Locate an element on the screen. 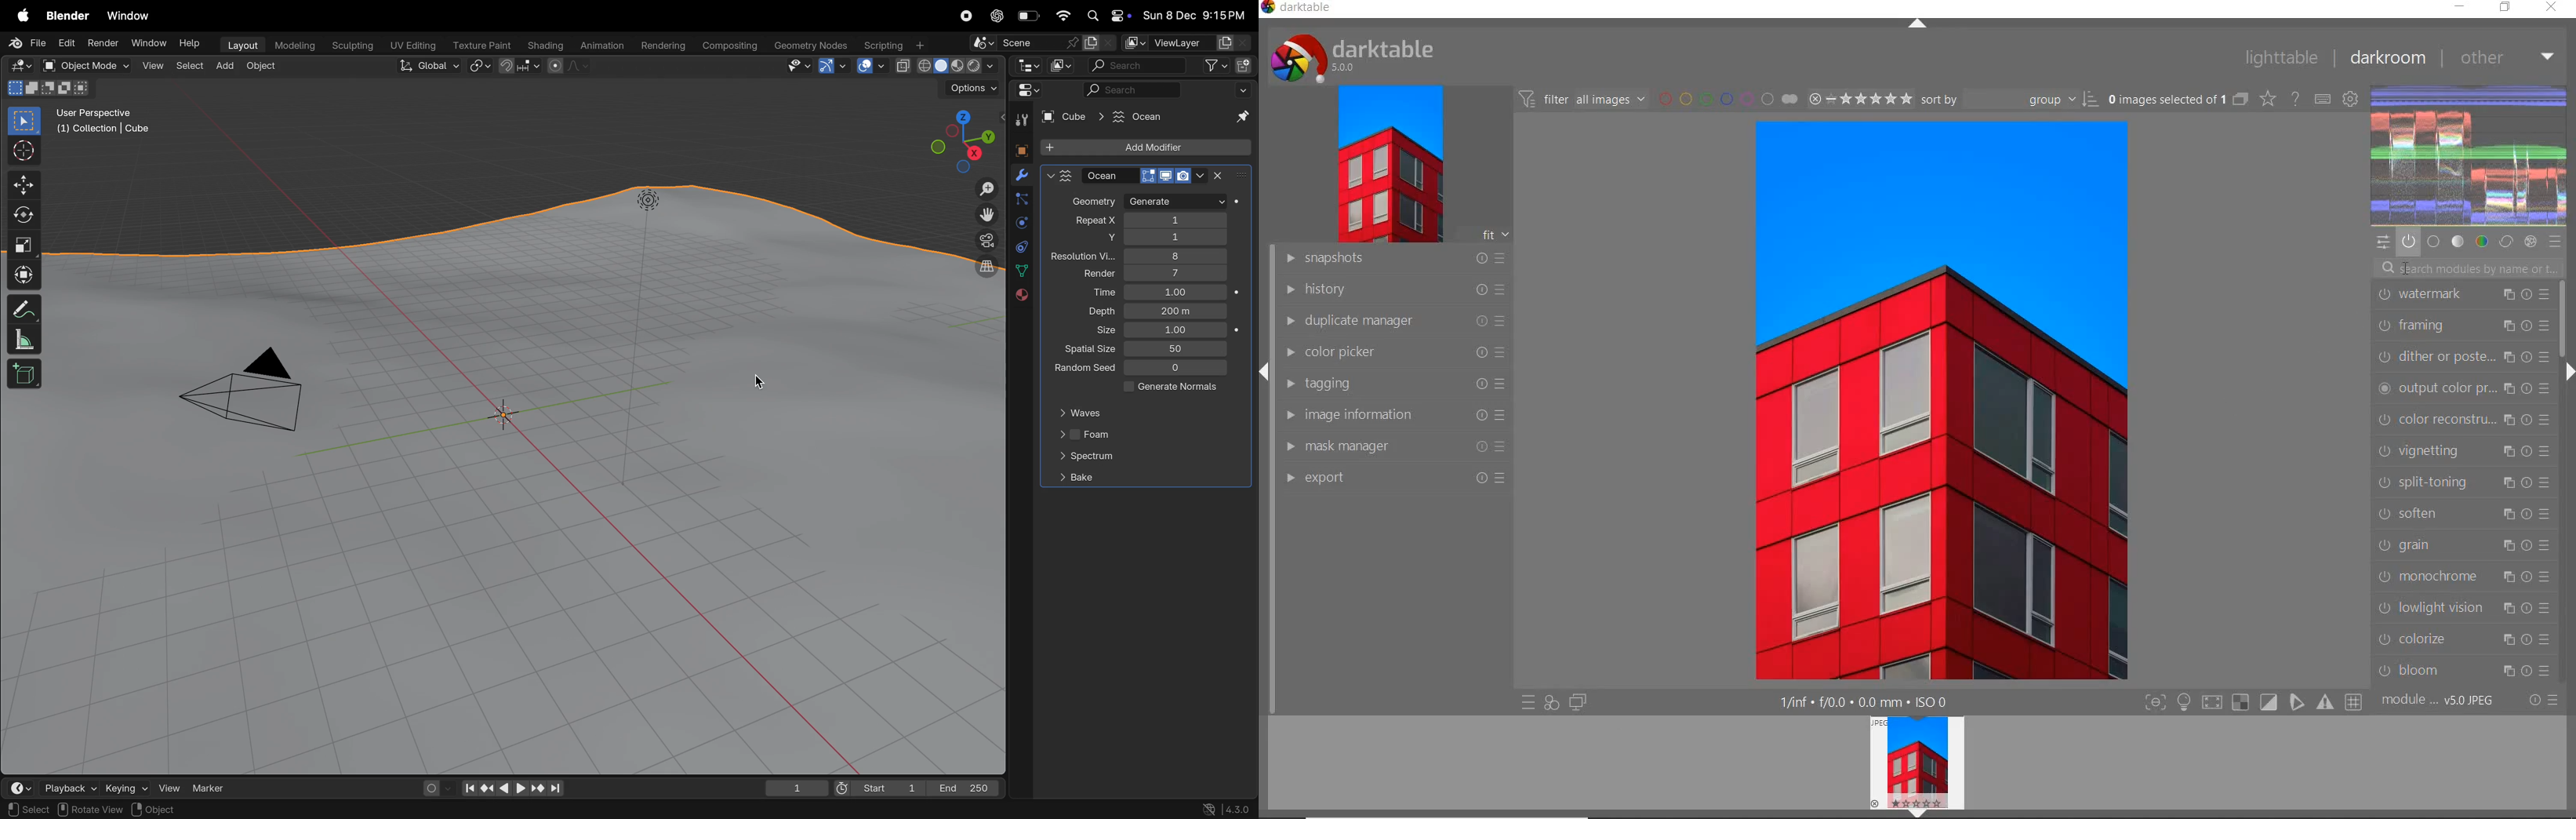 The image size is (2576, 840). view is located at coordinates (168, 786).